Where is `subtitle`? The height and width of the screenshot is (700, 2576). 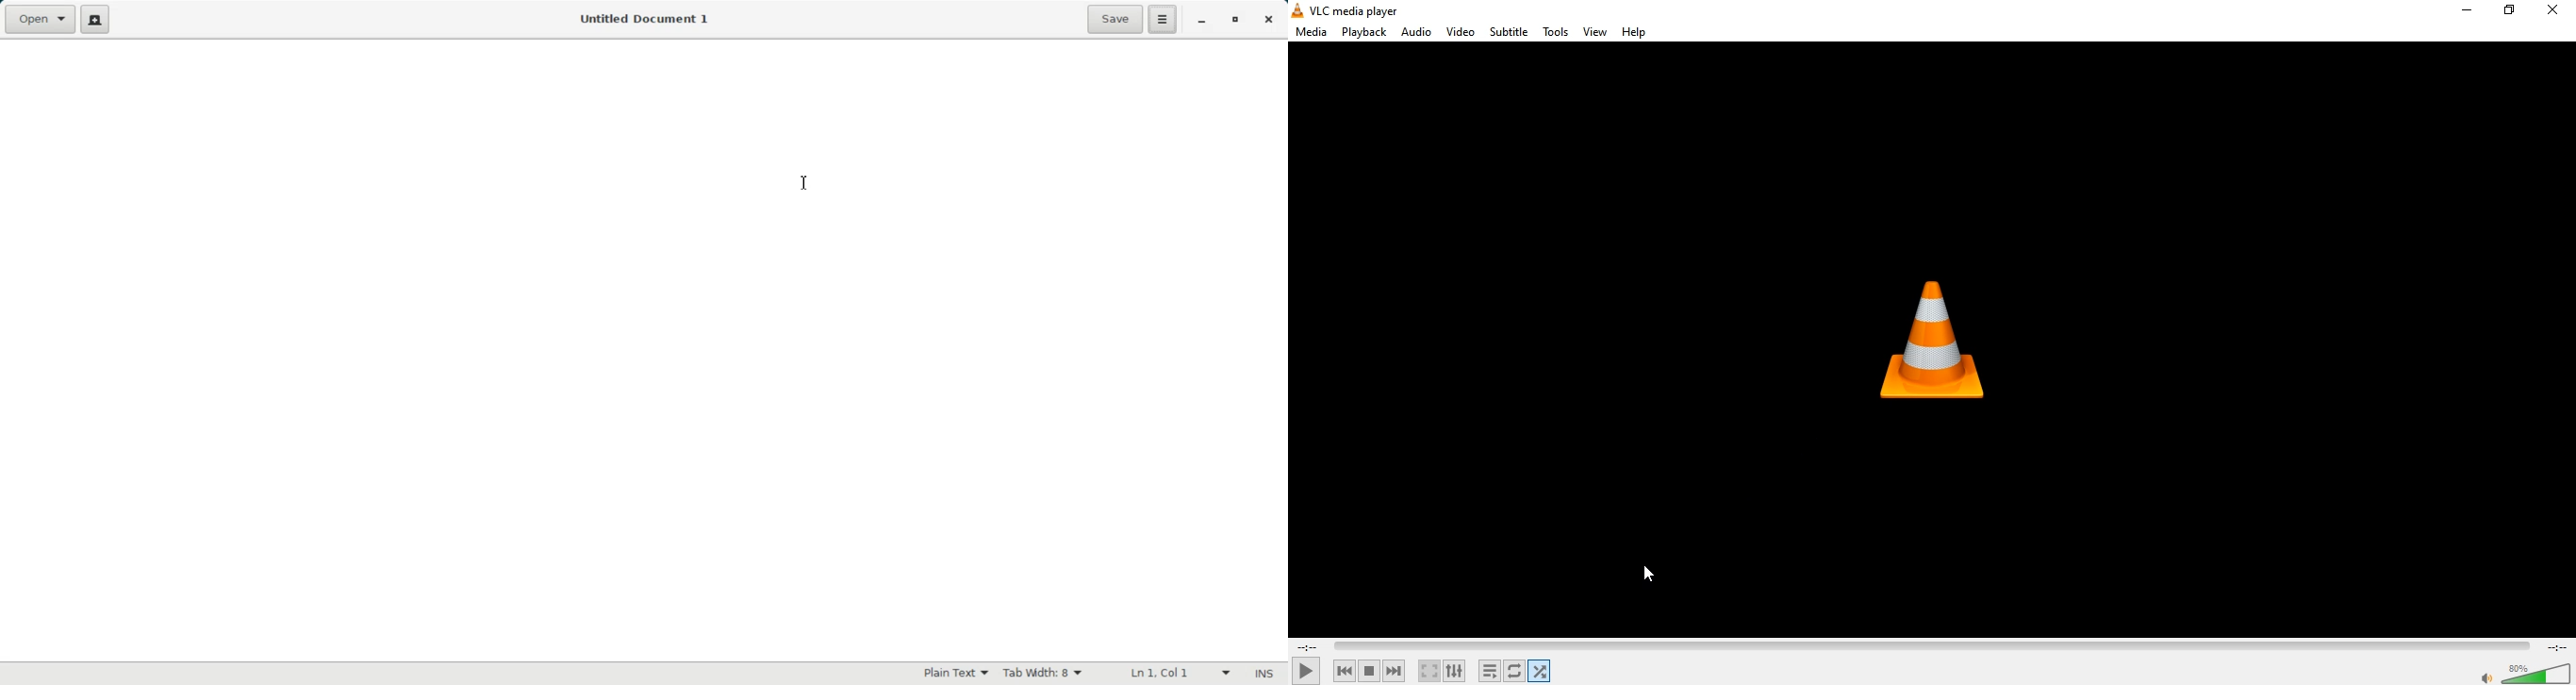 subtitle is located at coordinates (1508, 33).